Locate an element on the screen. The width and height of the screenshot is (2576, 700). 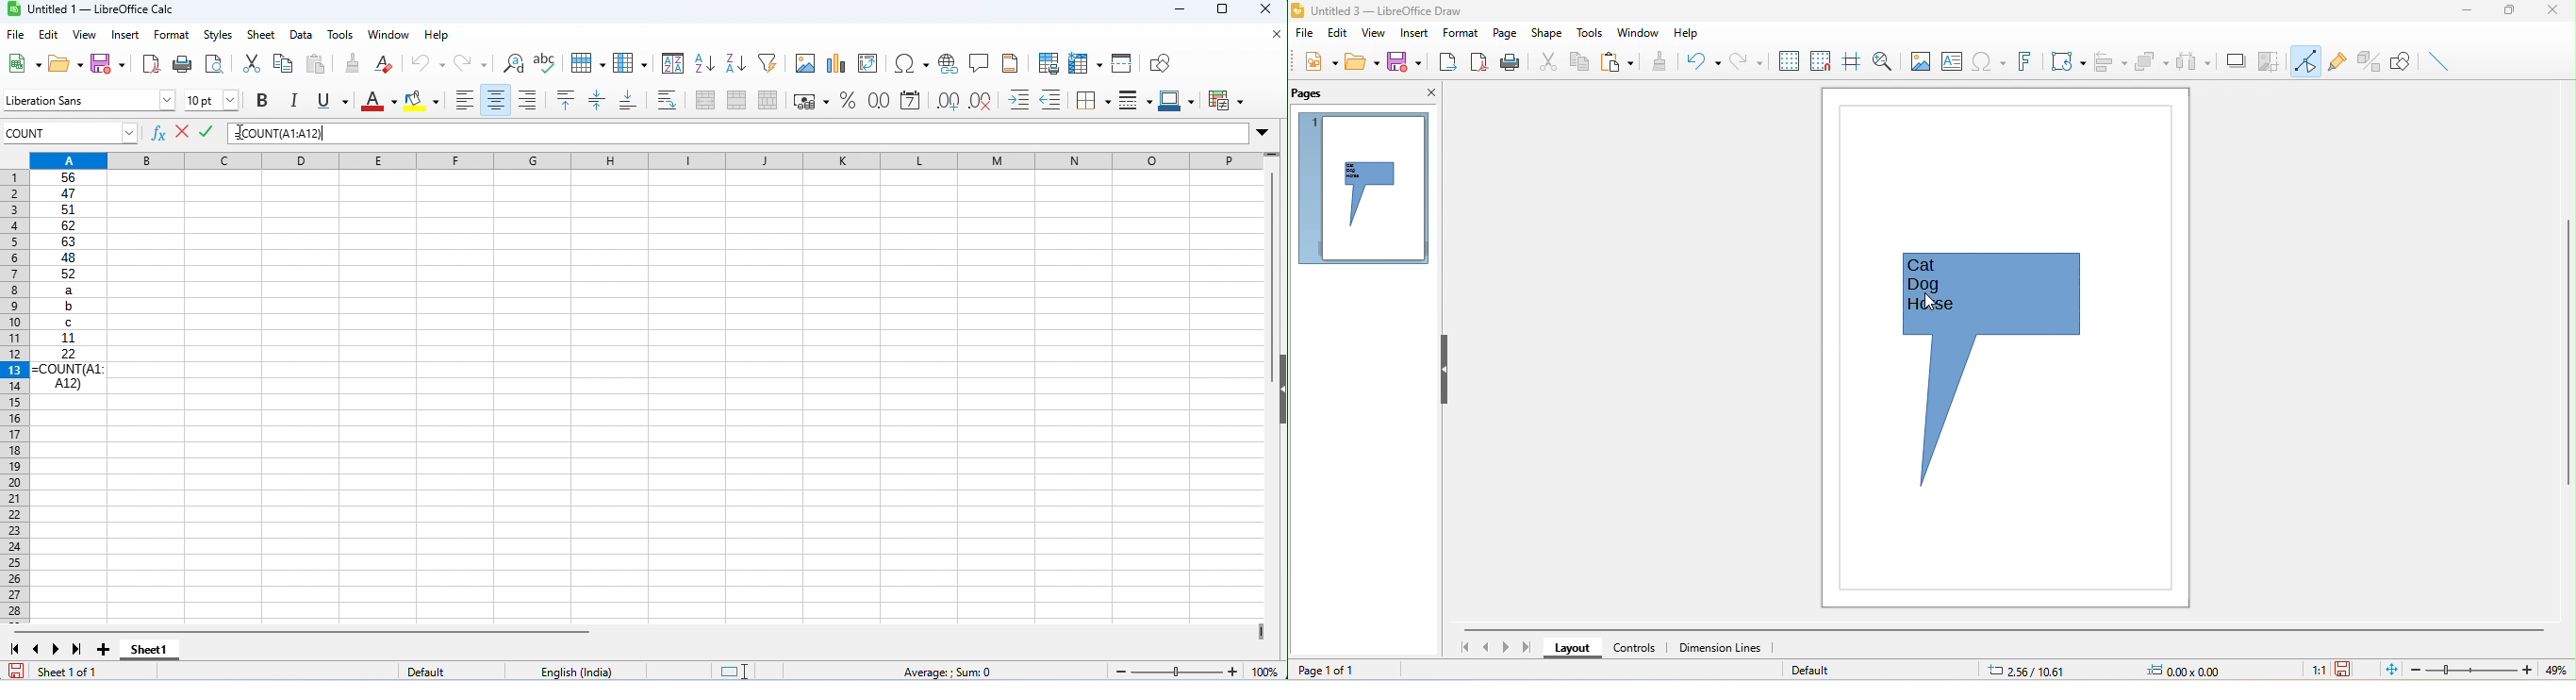
default is located at coordinates (1815, 670).